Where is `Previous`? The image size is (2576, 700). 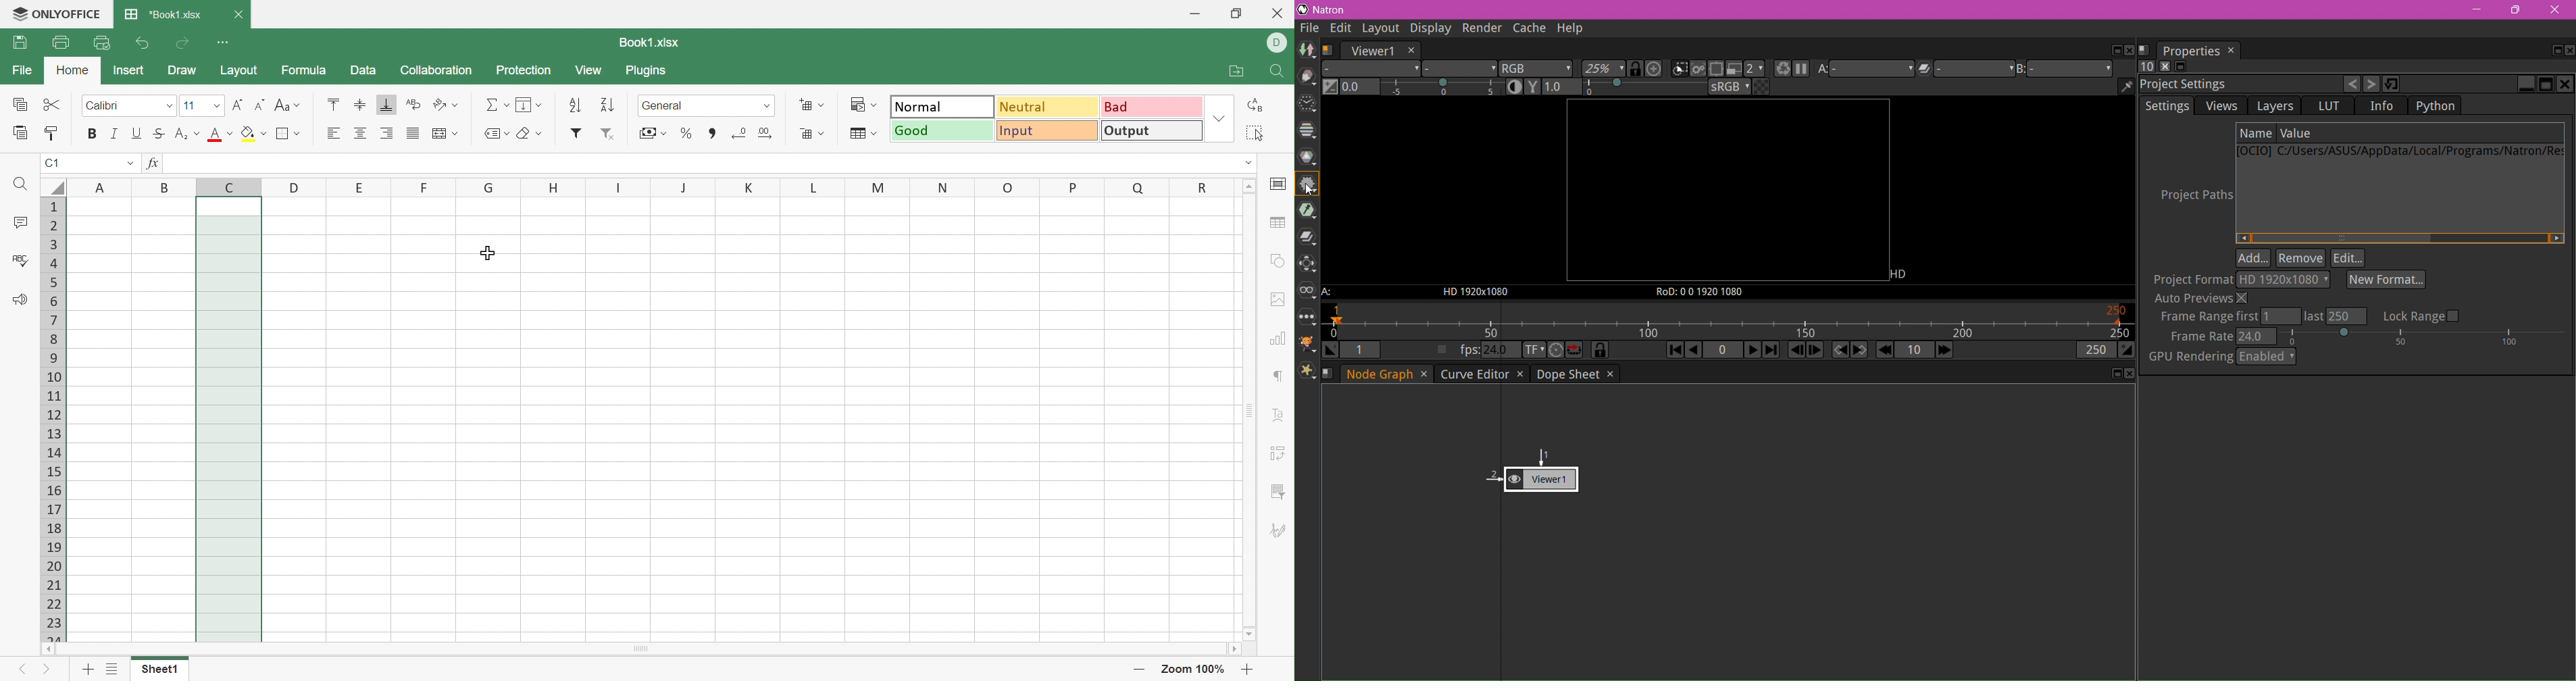
Previous is located at coordinates (25, 670).